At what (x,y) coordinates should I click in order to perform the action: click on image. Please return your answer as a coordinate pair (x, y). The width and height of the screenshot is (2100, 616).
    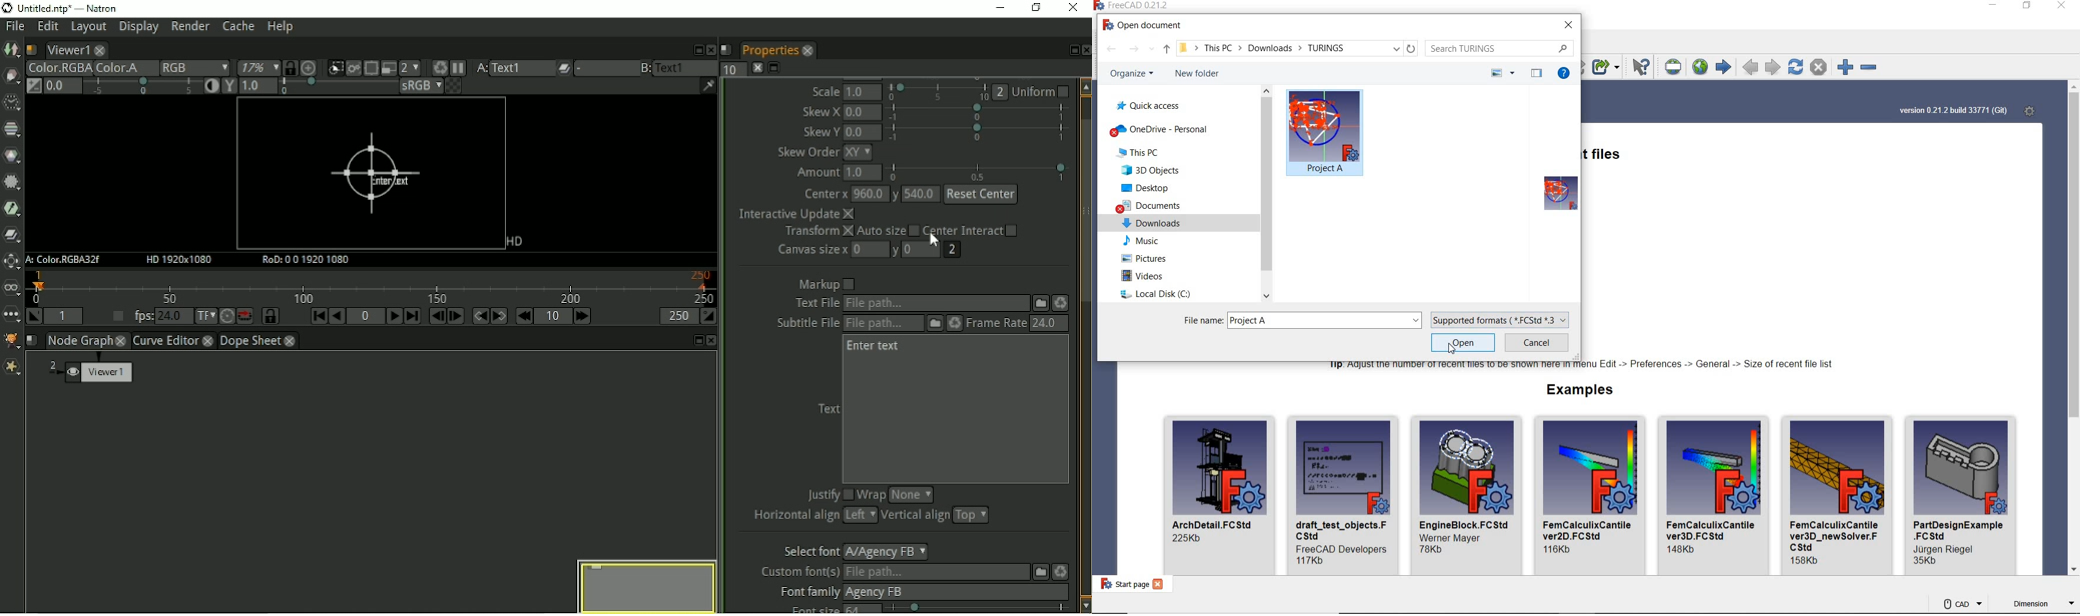
    Looking at the image, I should click on (1838, 466).